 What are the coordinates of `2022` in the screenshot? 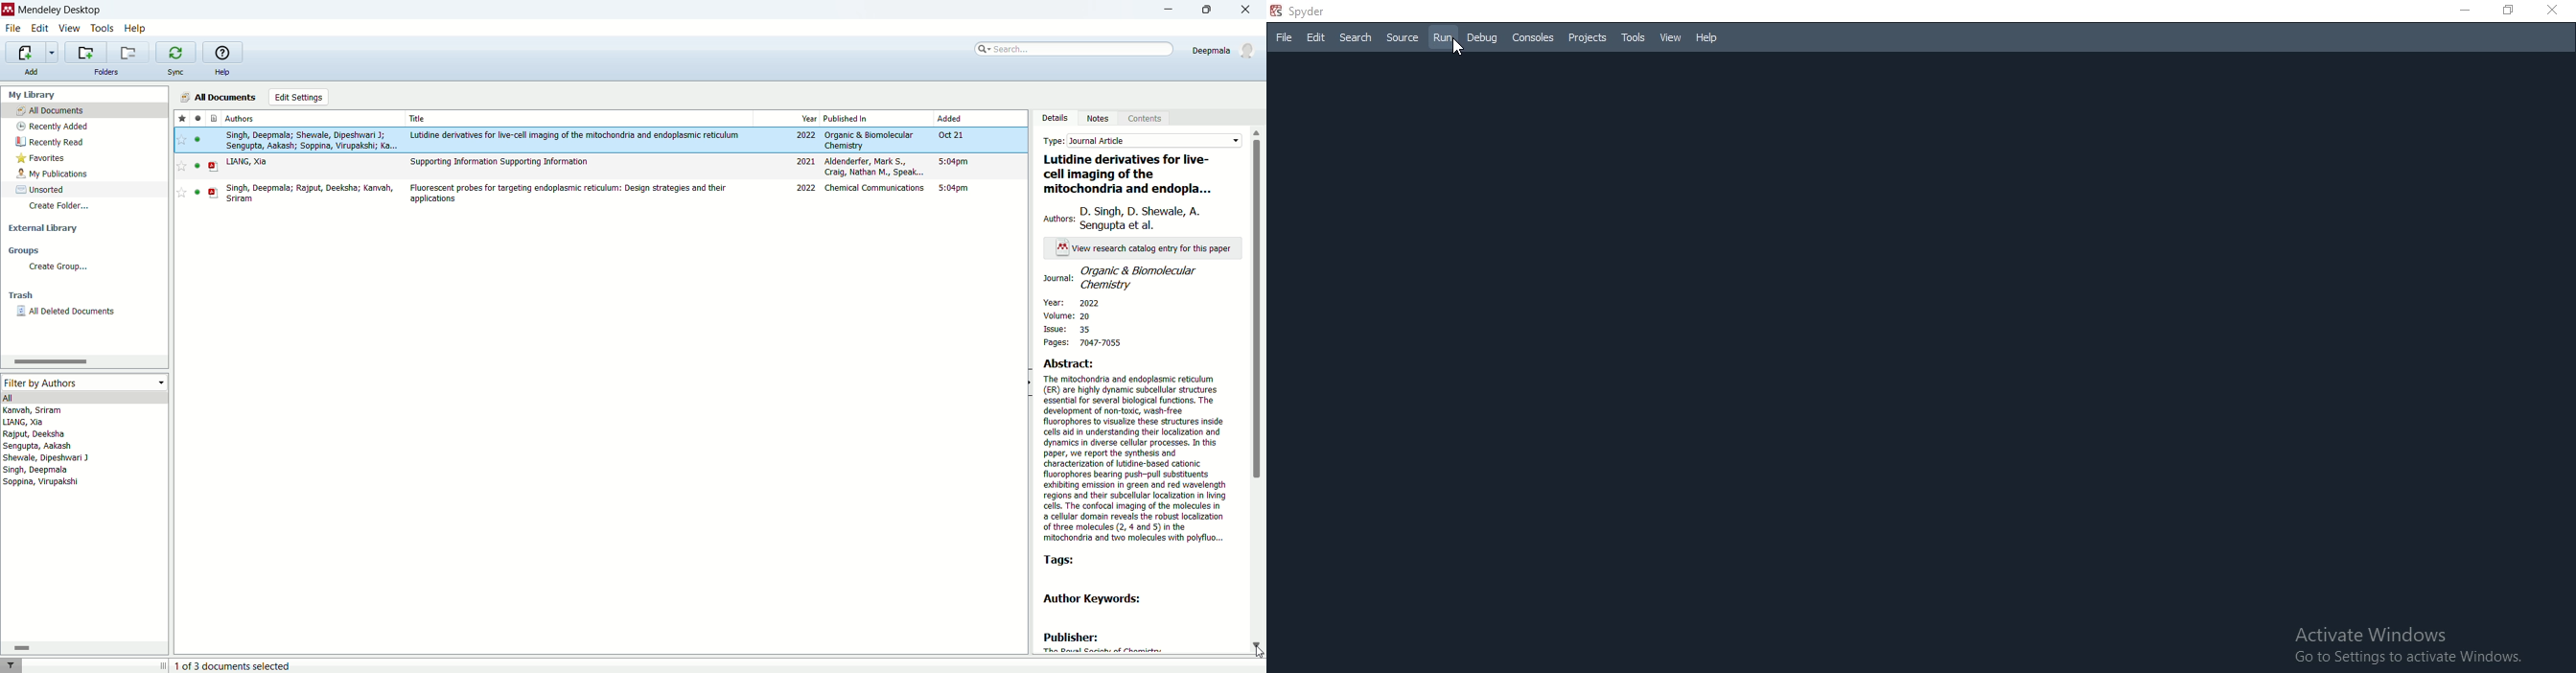 It's located at (806, 135).